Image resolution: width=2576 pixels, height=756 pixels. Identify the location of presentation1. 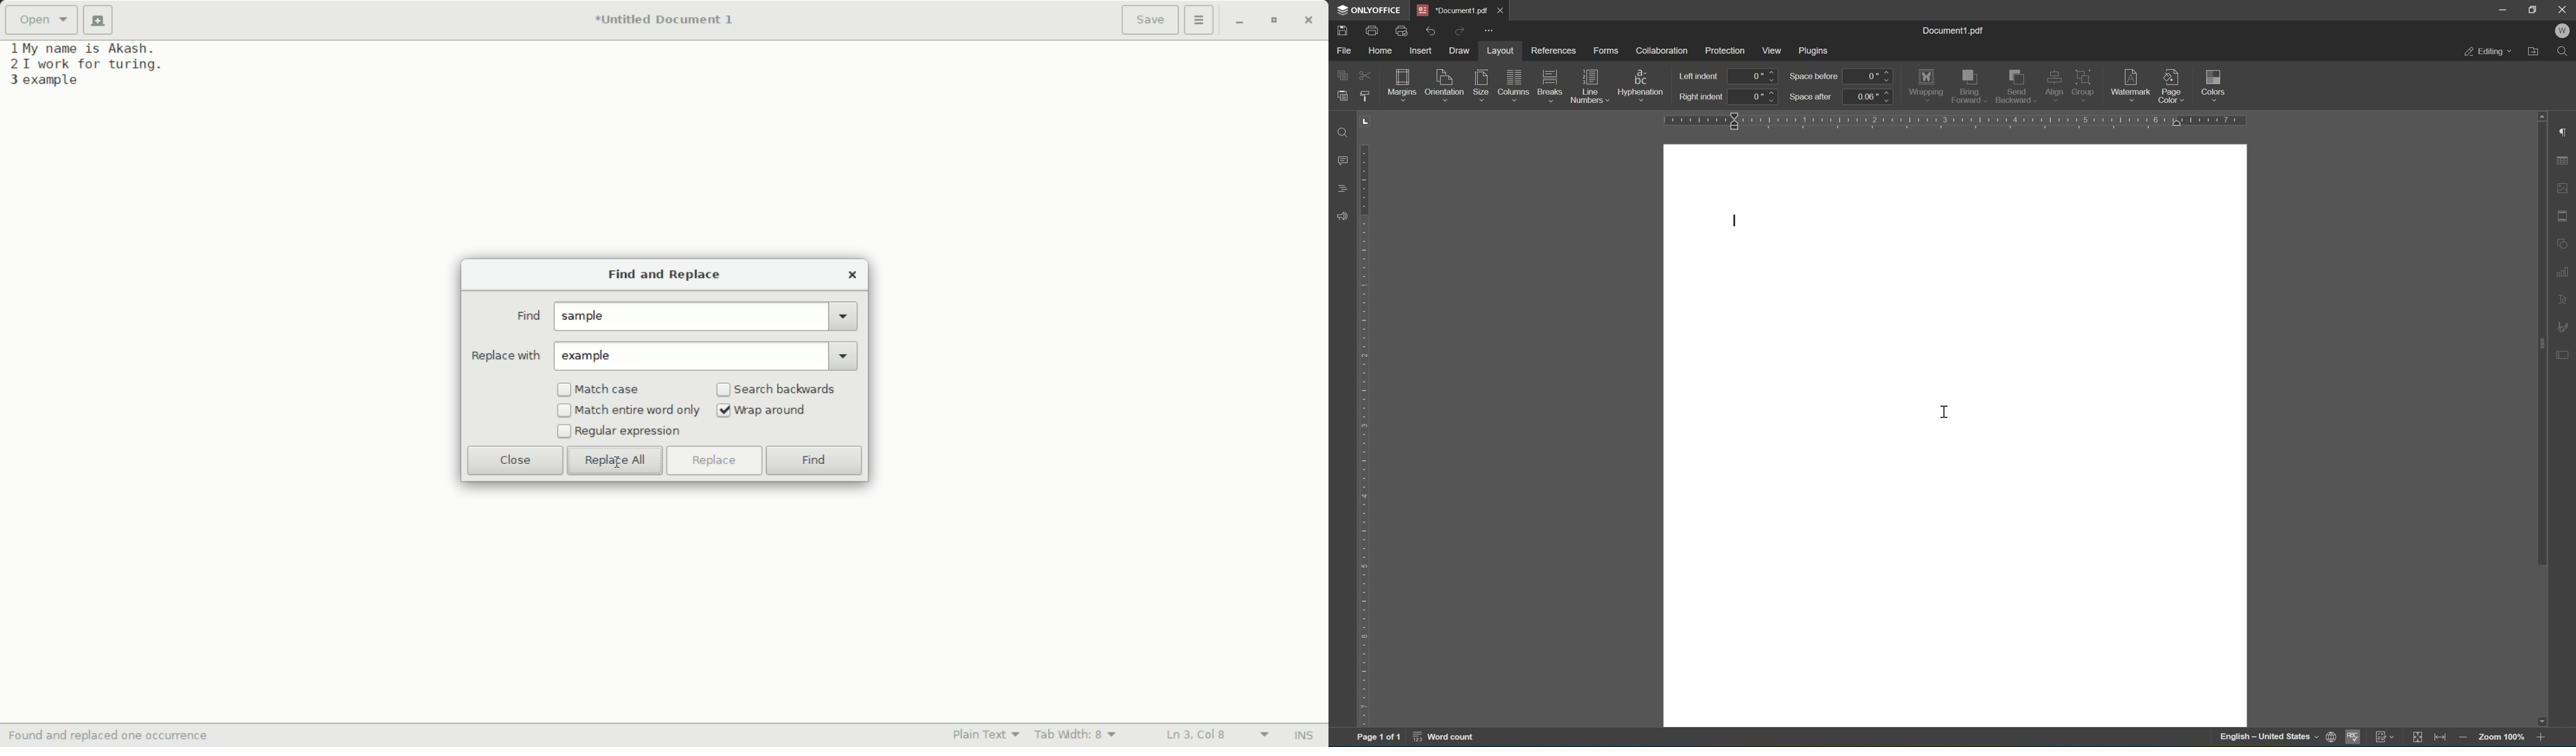
(1452, 10).